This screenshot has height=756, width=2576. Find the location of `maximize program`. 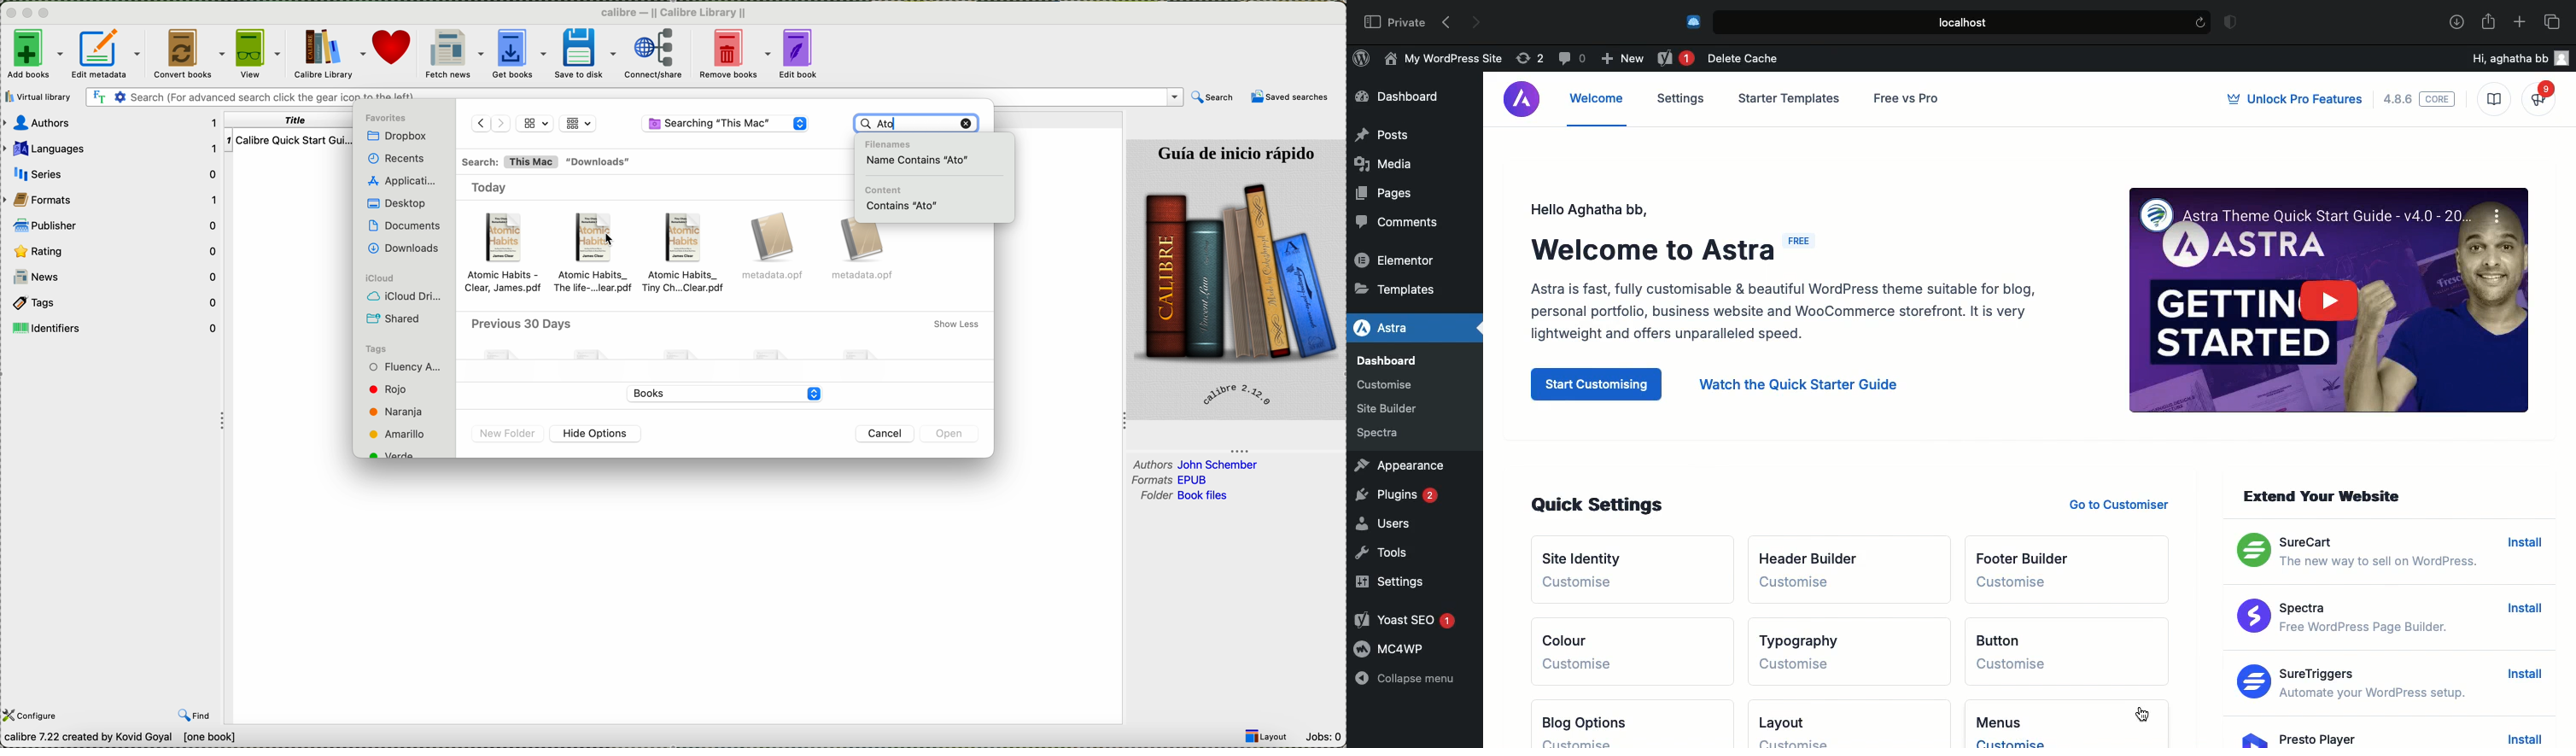

maximize program is located at coordinates (46, 13).